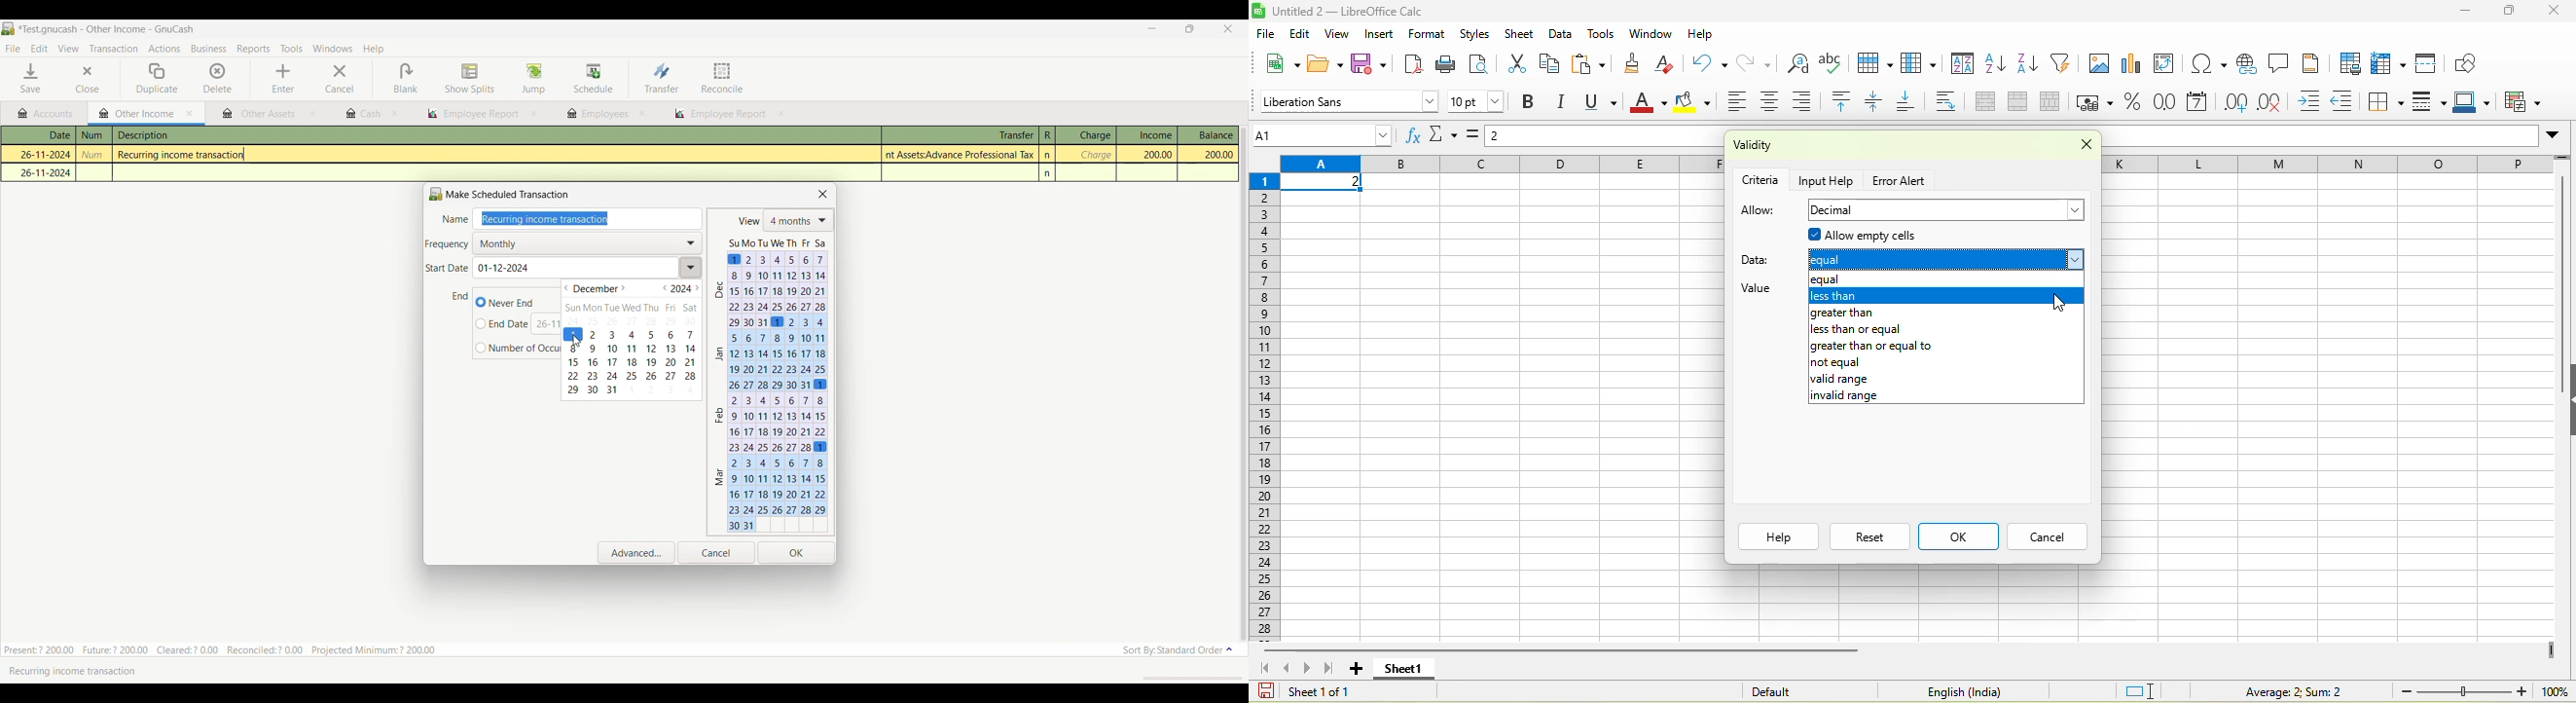 The height and width of the screenshot is (728, 2576). Describe the element at coordinates (1833, 63) in the screenshot. I see `spelling` at that location.